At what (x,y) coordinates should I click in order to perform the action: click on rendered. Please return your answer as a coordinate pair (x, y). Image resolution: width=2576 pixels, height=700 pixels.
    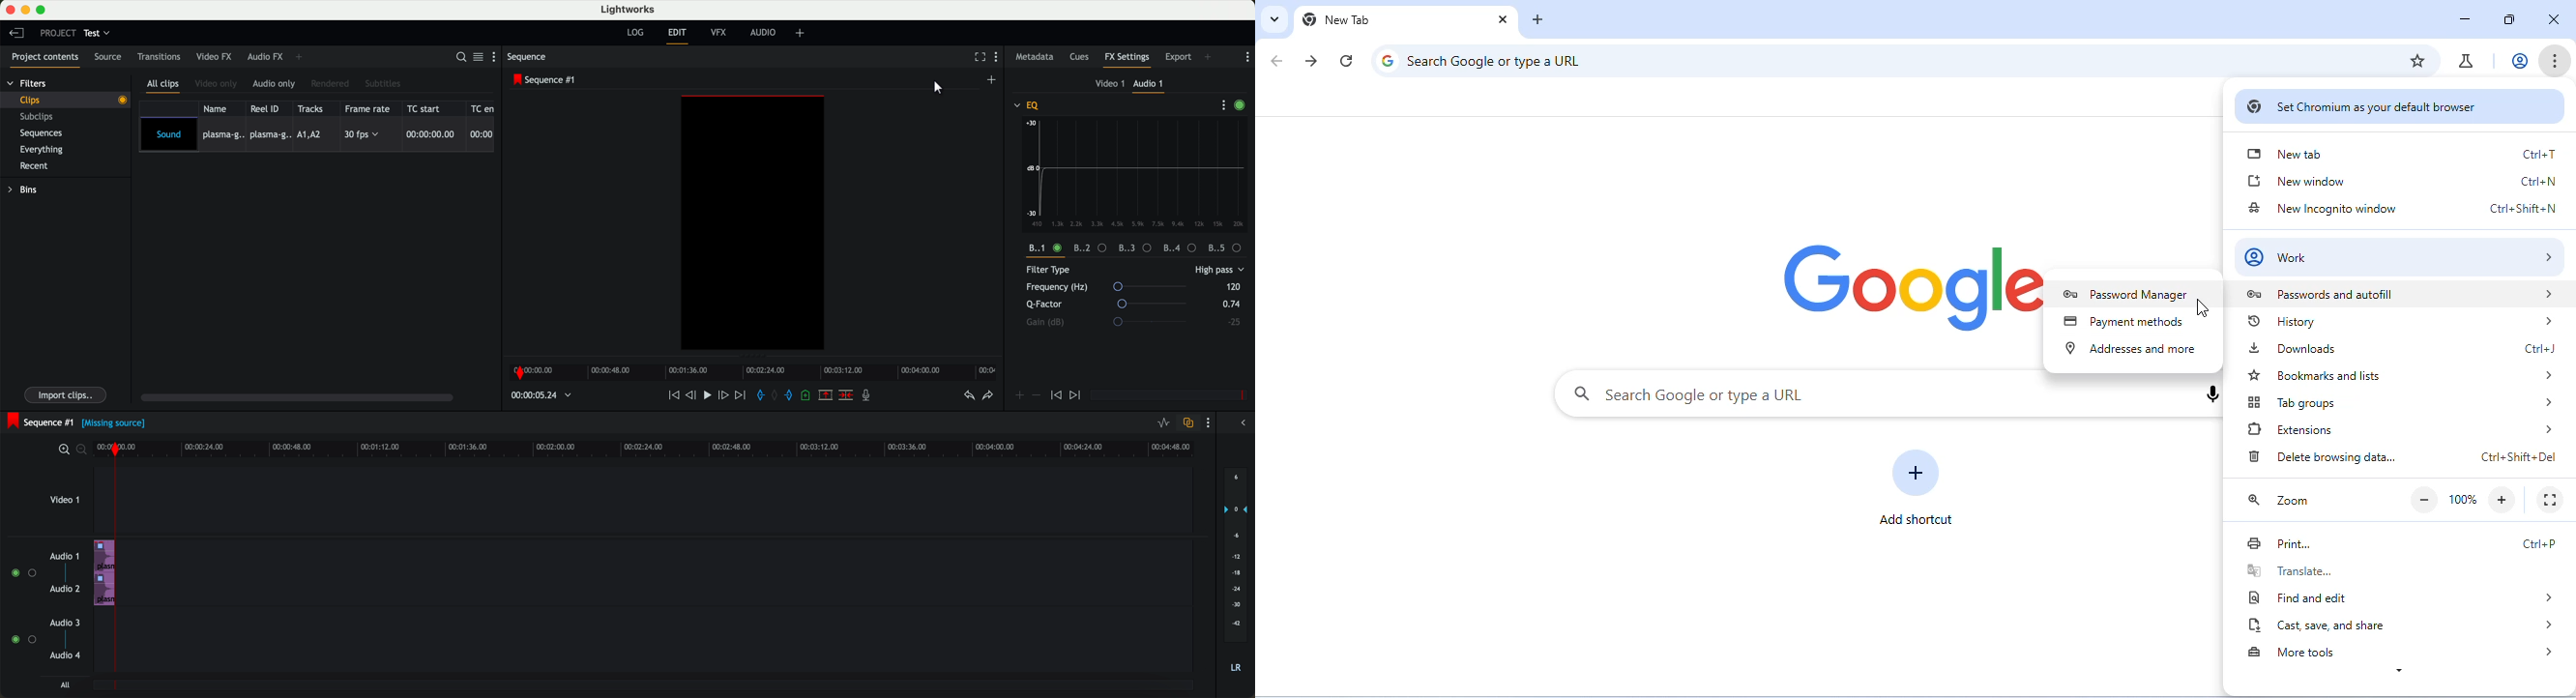
    Looking at the image, I should click on (332, 83).